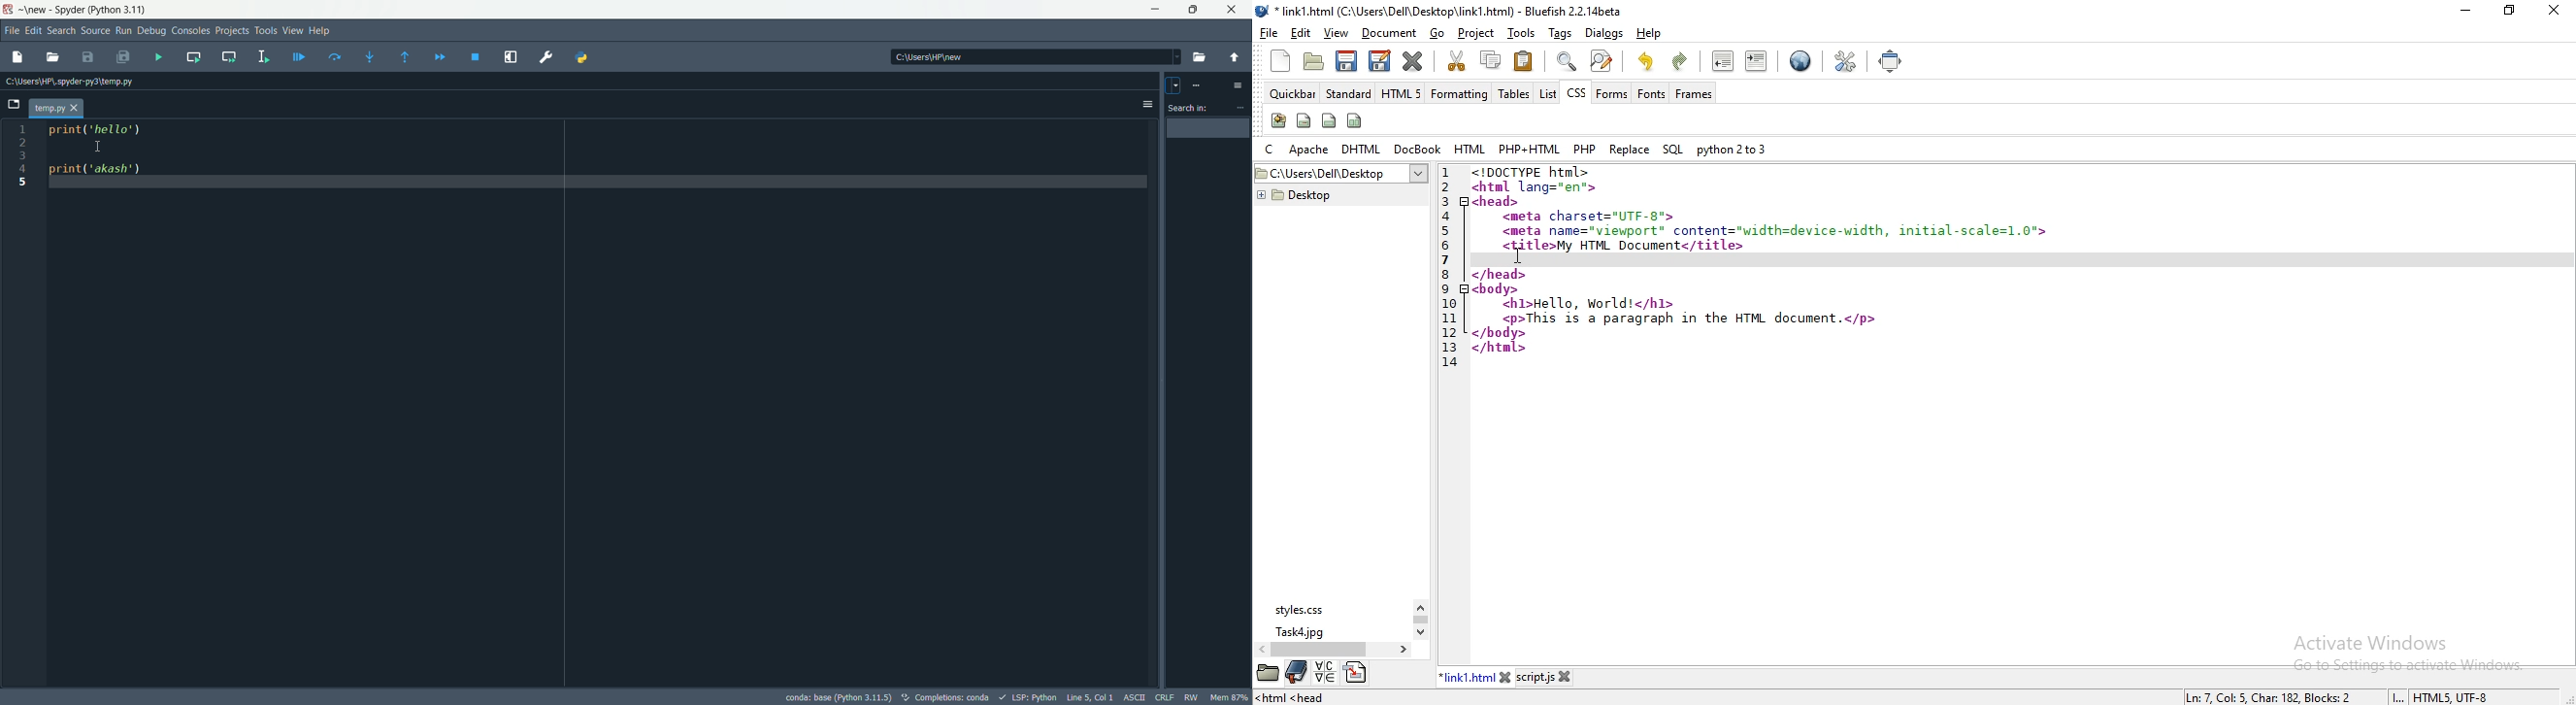 Image resolution: width=2576 pixels, height=728 pixels. What do you see at coordinates (1091, 697) in the screenshot?
I see `cursor position` at bounding box center [1091, 697].